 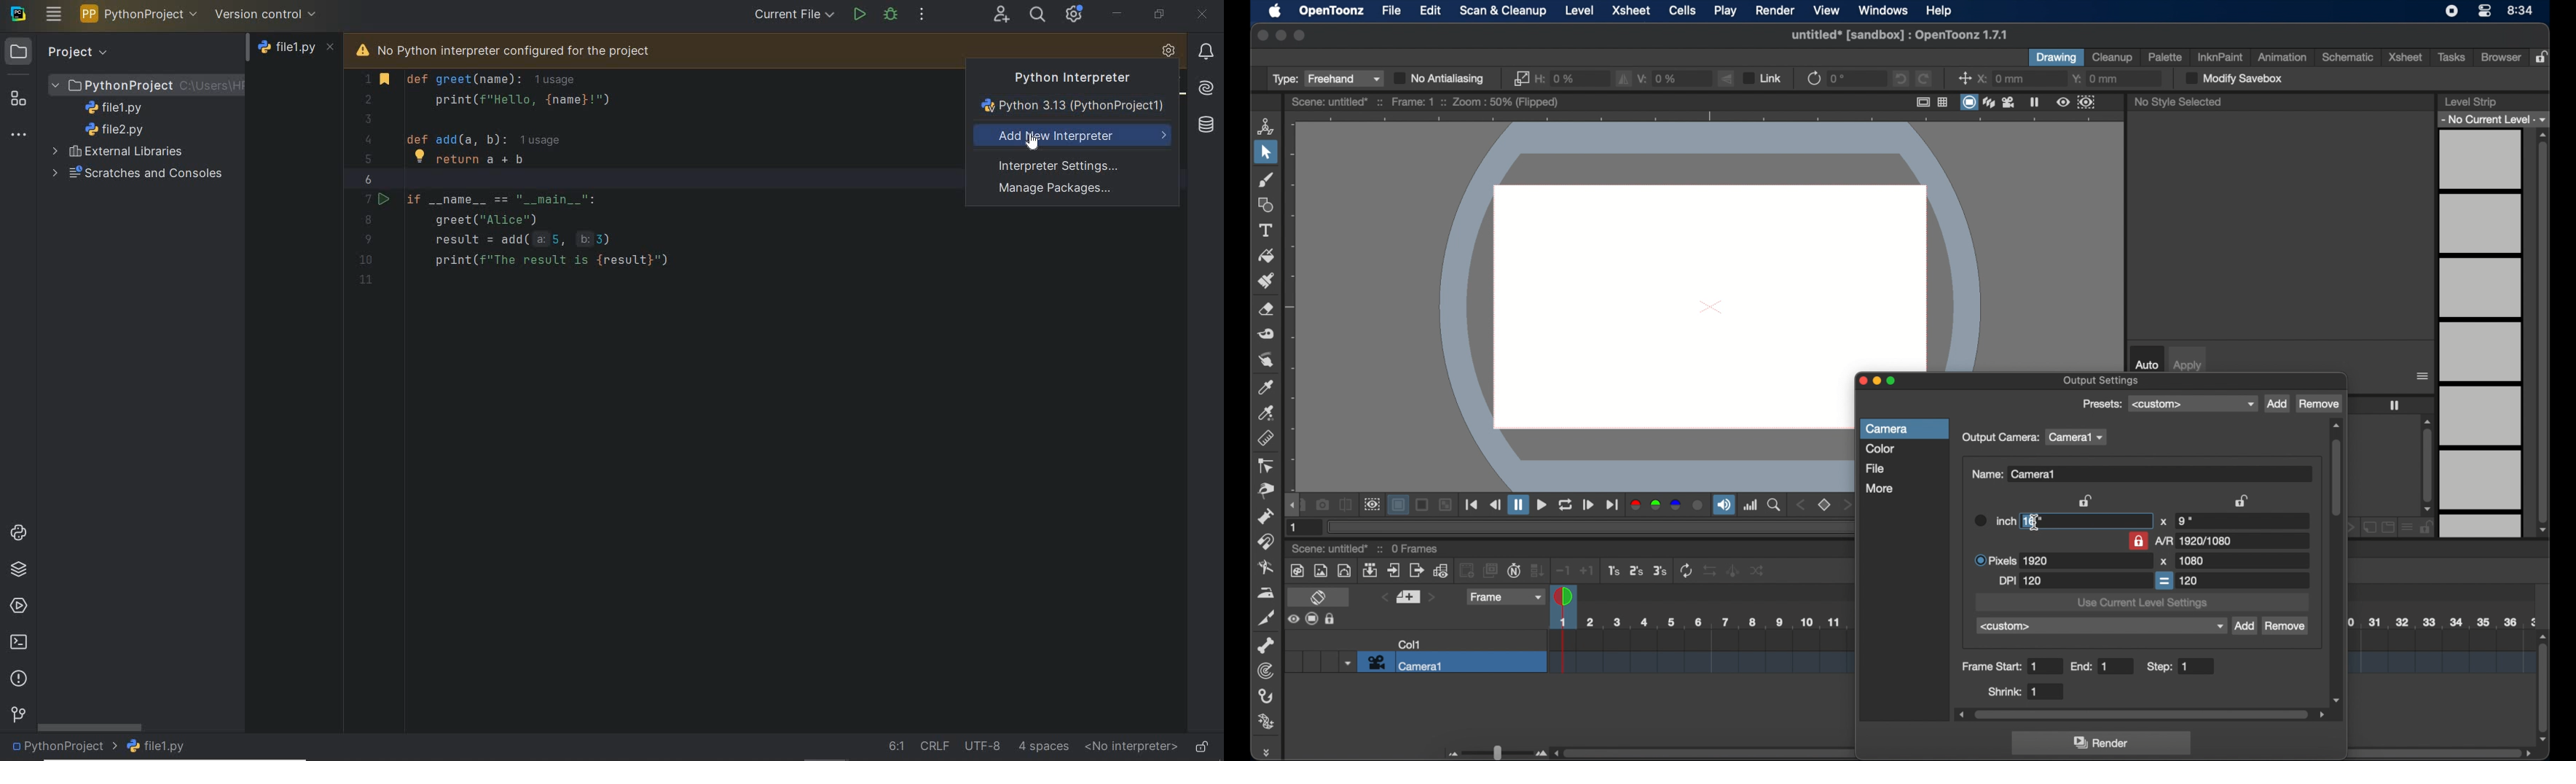 What do you see at coordinates (1468, 570) in the screenshot?
I see `` at bounding box center [1468, 570].